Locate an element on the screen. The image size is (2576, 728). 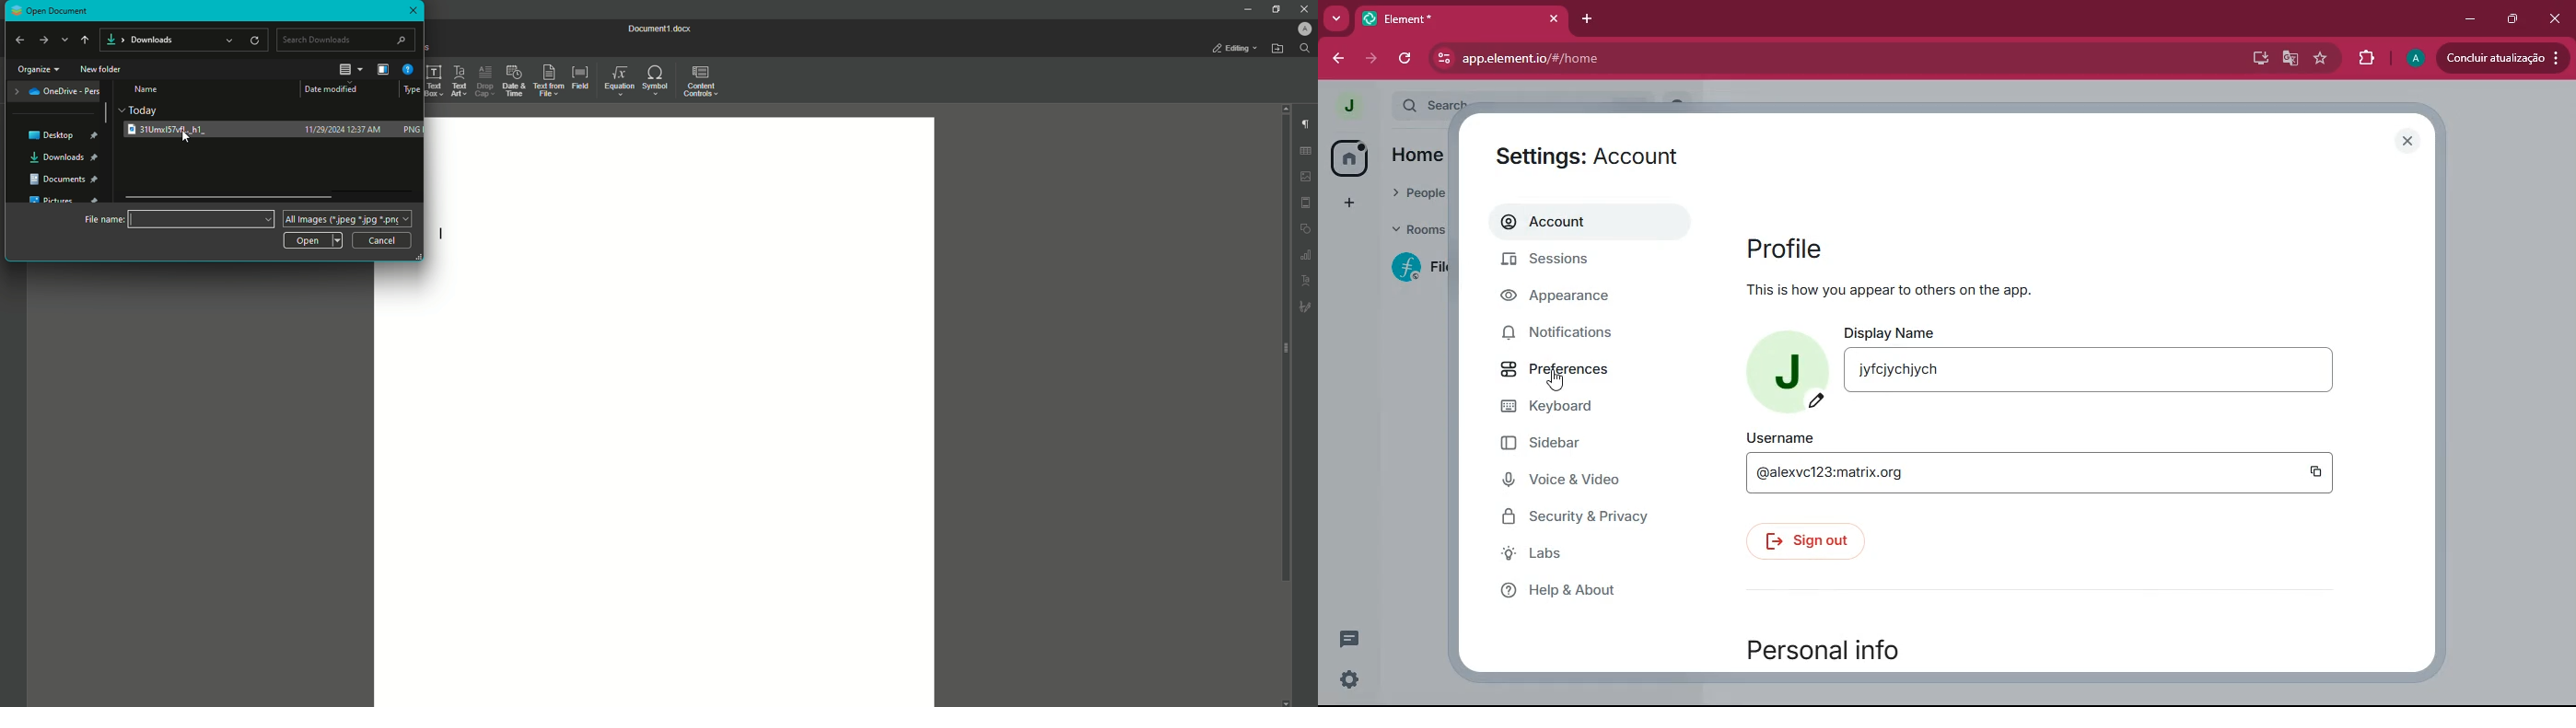
cursor is located at coordinates (180, 141).